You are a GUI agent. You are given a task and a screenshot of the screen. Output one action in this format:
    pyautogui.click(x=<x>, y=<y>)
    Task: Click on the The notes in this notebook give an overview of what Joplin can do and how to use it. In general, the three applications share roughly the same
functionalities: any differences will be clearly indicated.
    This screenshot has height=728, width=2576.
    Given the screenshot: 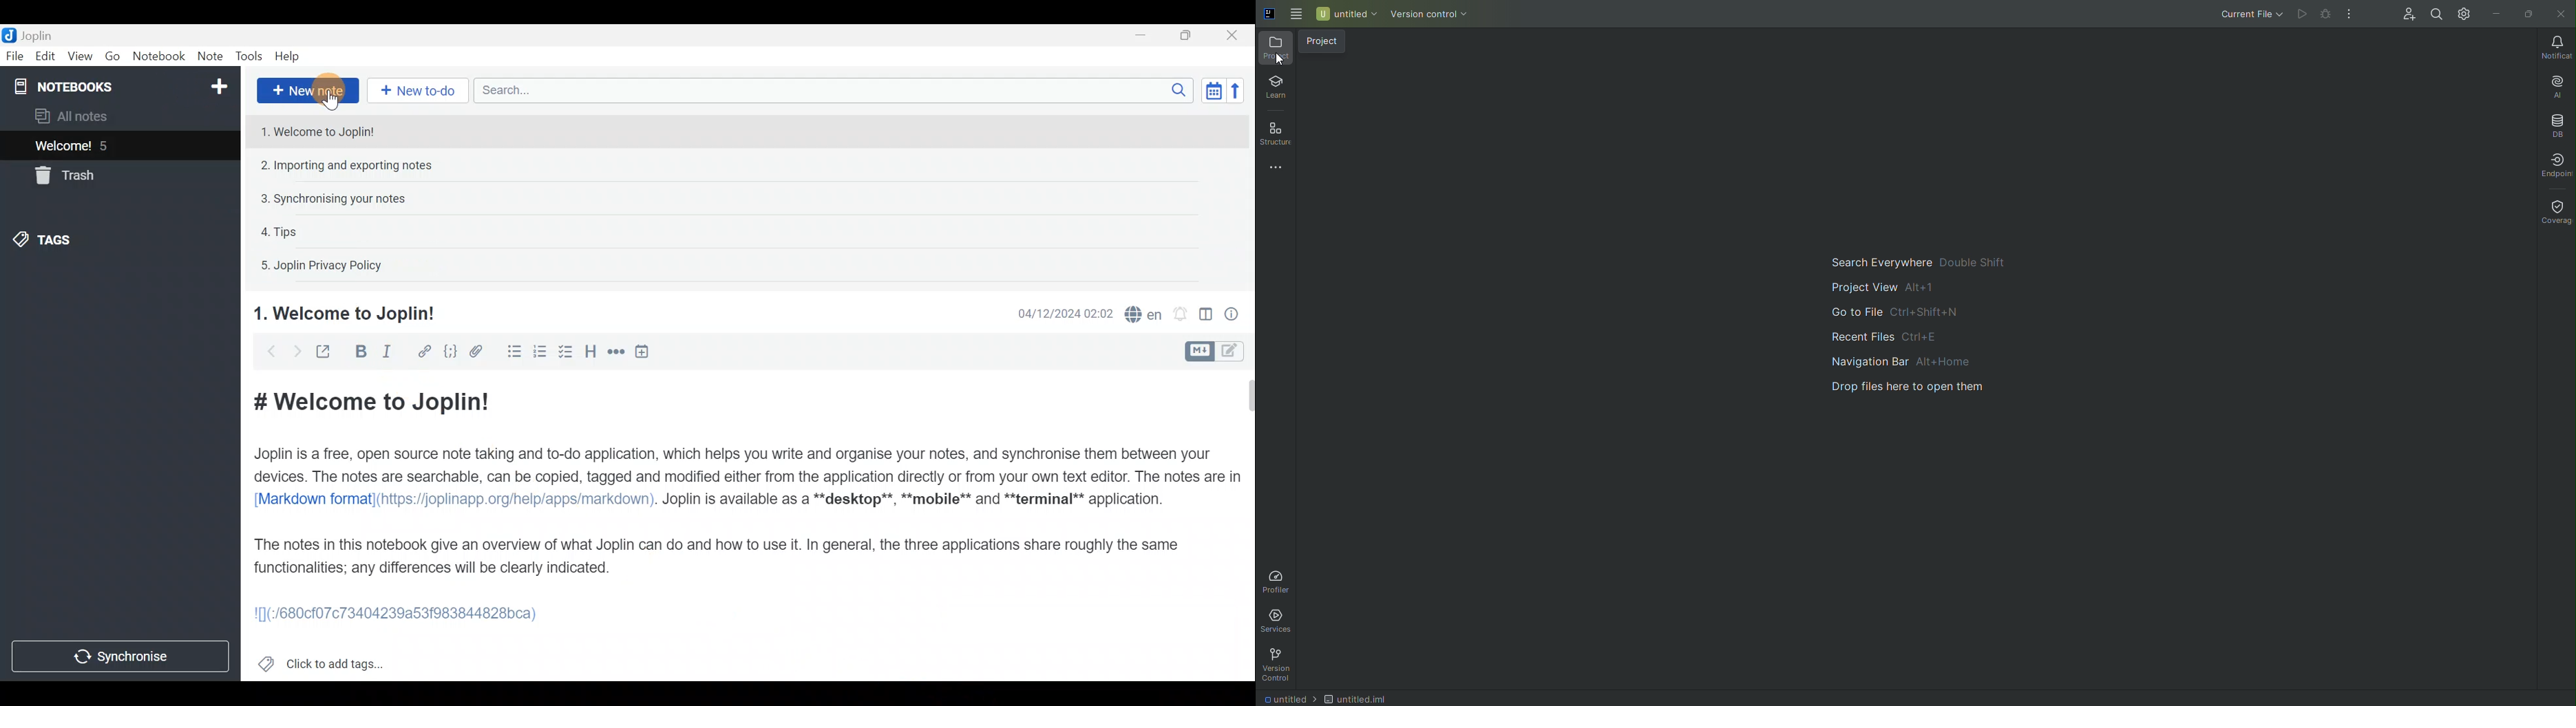 What is the action you would take?
    pyautogui.click(x=717, y=556)
    